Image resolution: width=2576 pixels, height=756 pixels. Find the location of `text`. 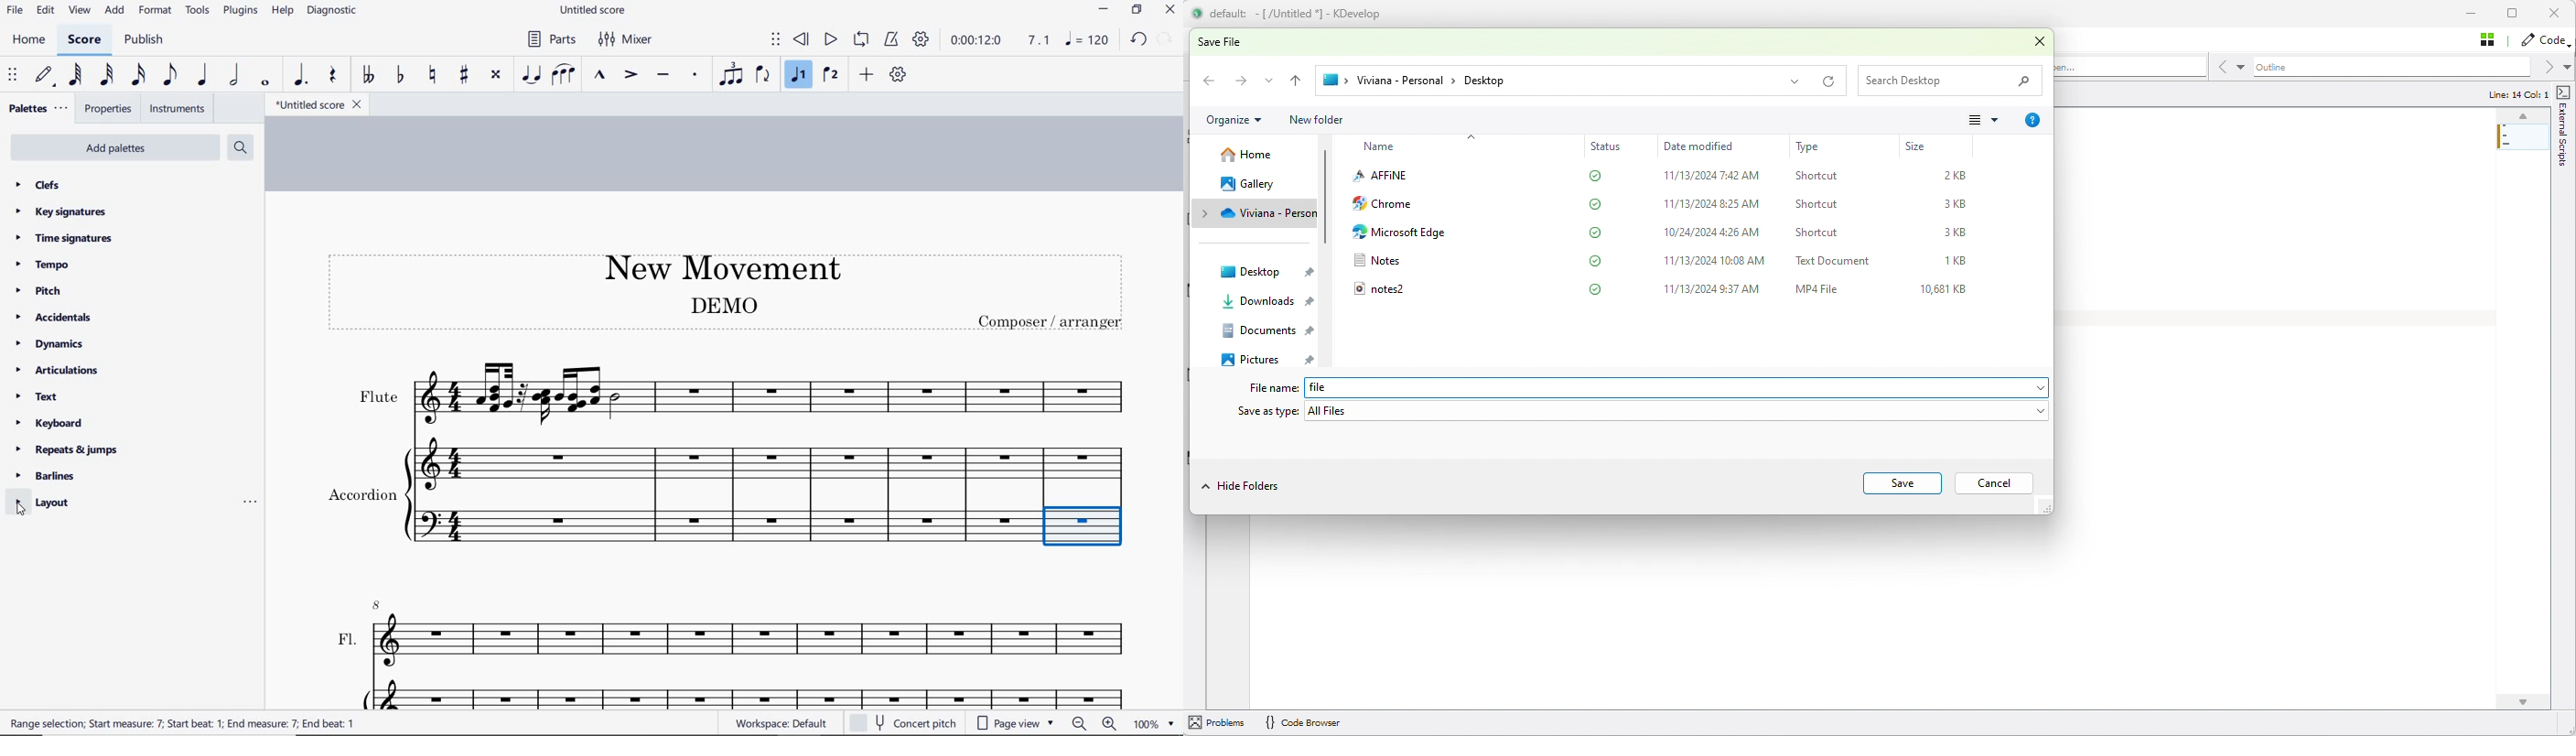

text is located at coordinates (38, 398).